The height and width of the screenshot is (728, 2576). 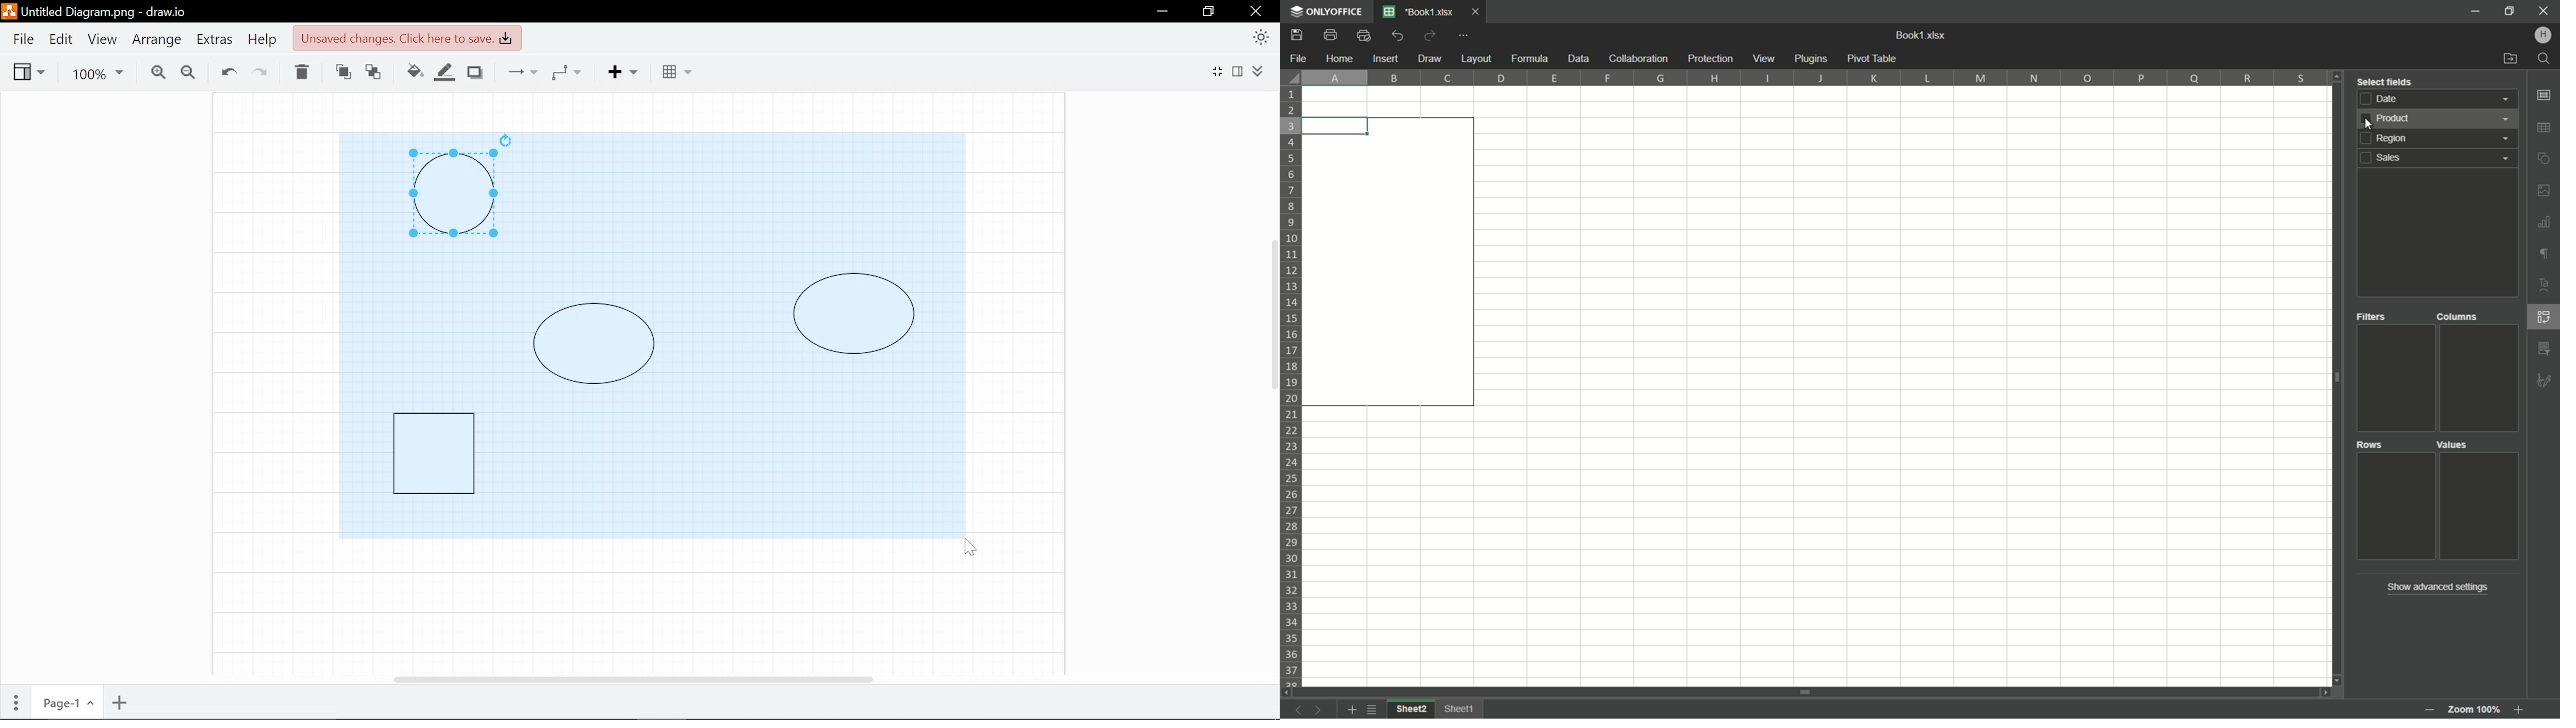 What do you see at coordinates (1262, 36) in the screenshot?
I see `Appearance` at bounding box center [1262, 36].